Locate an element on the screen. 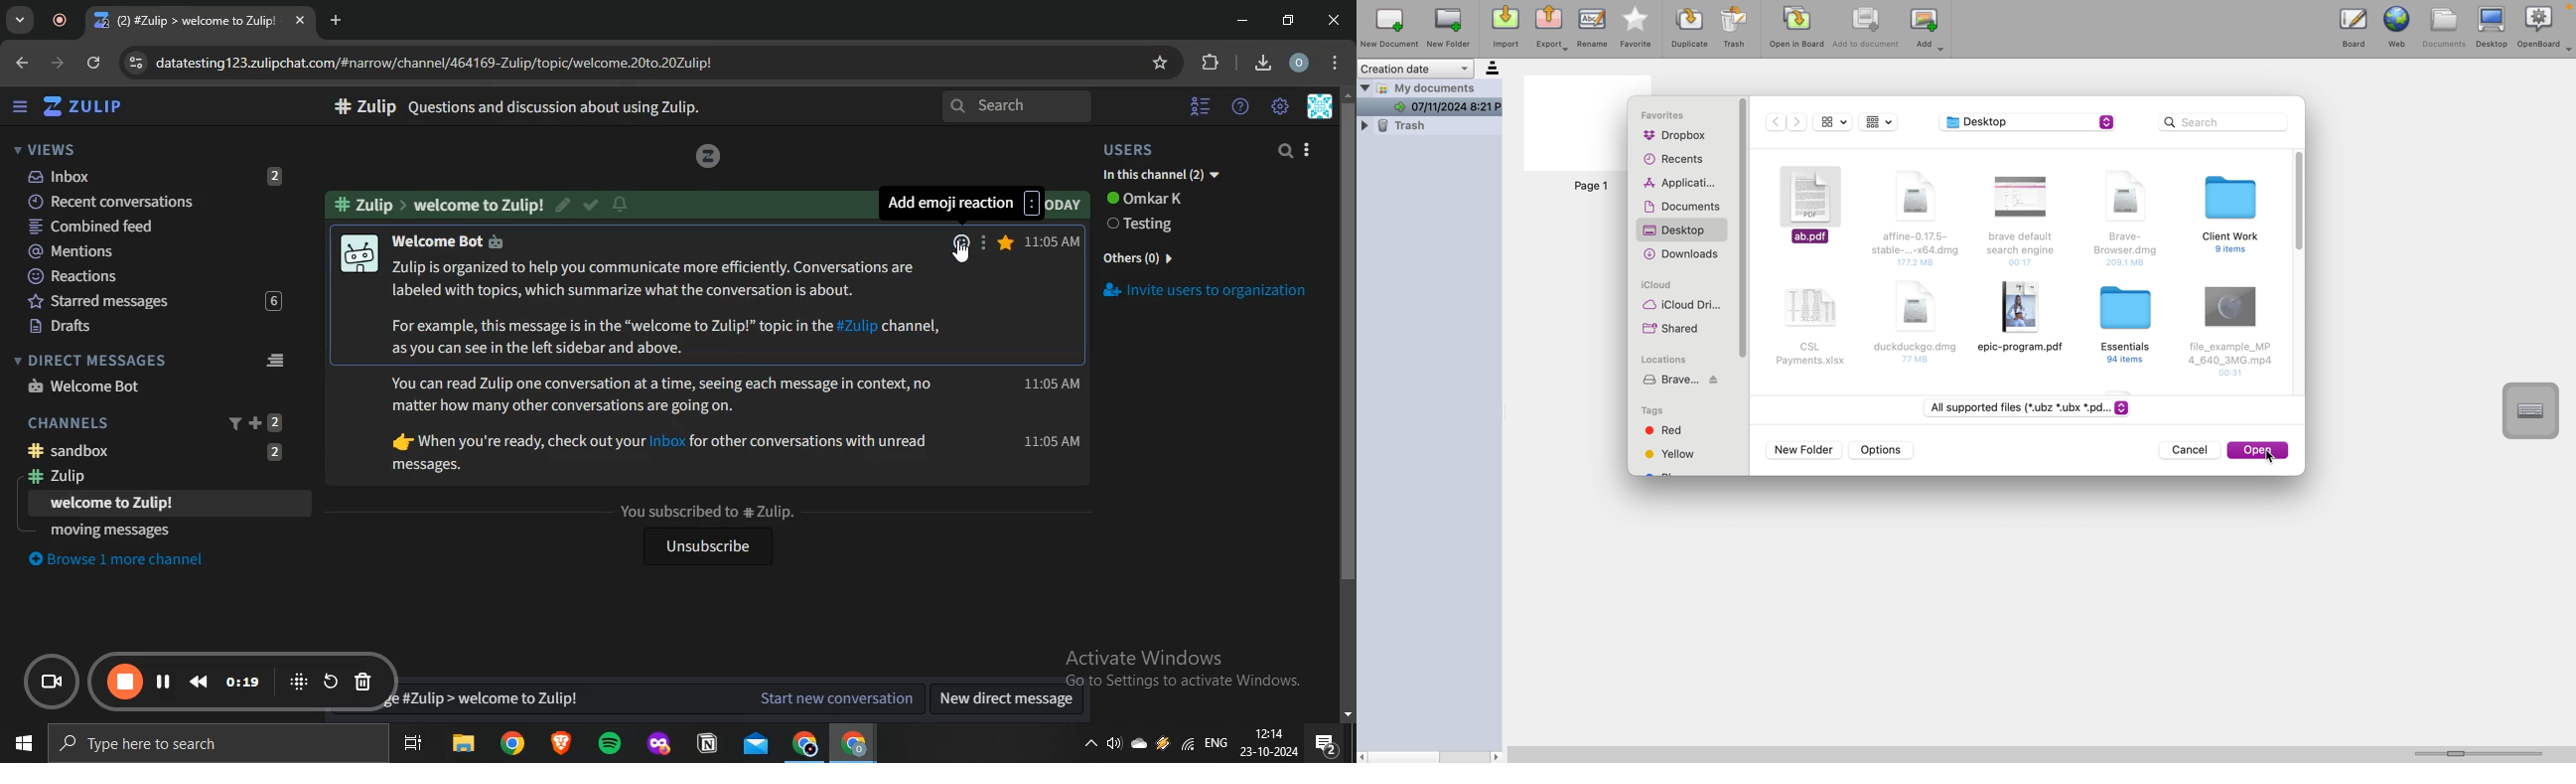 Image resolution: width=2576 pixels, height=784 pixels. starred messages is located at coordinates (1006, 242).